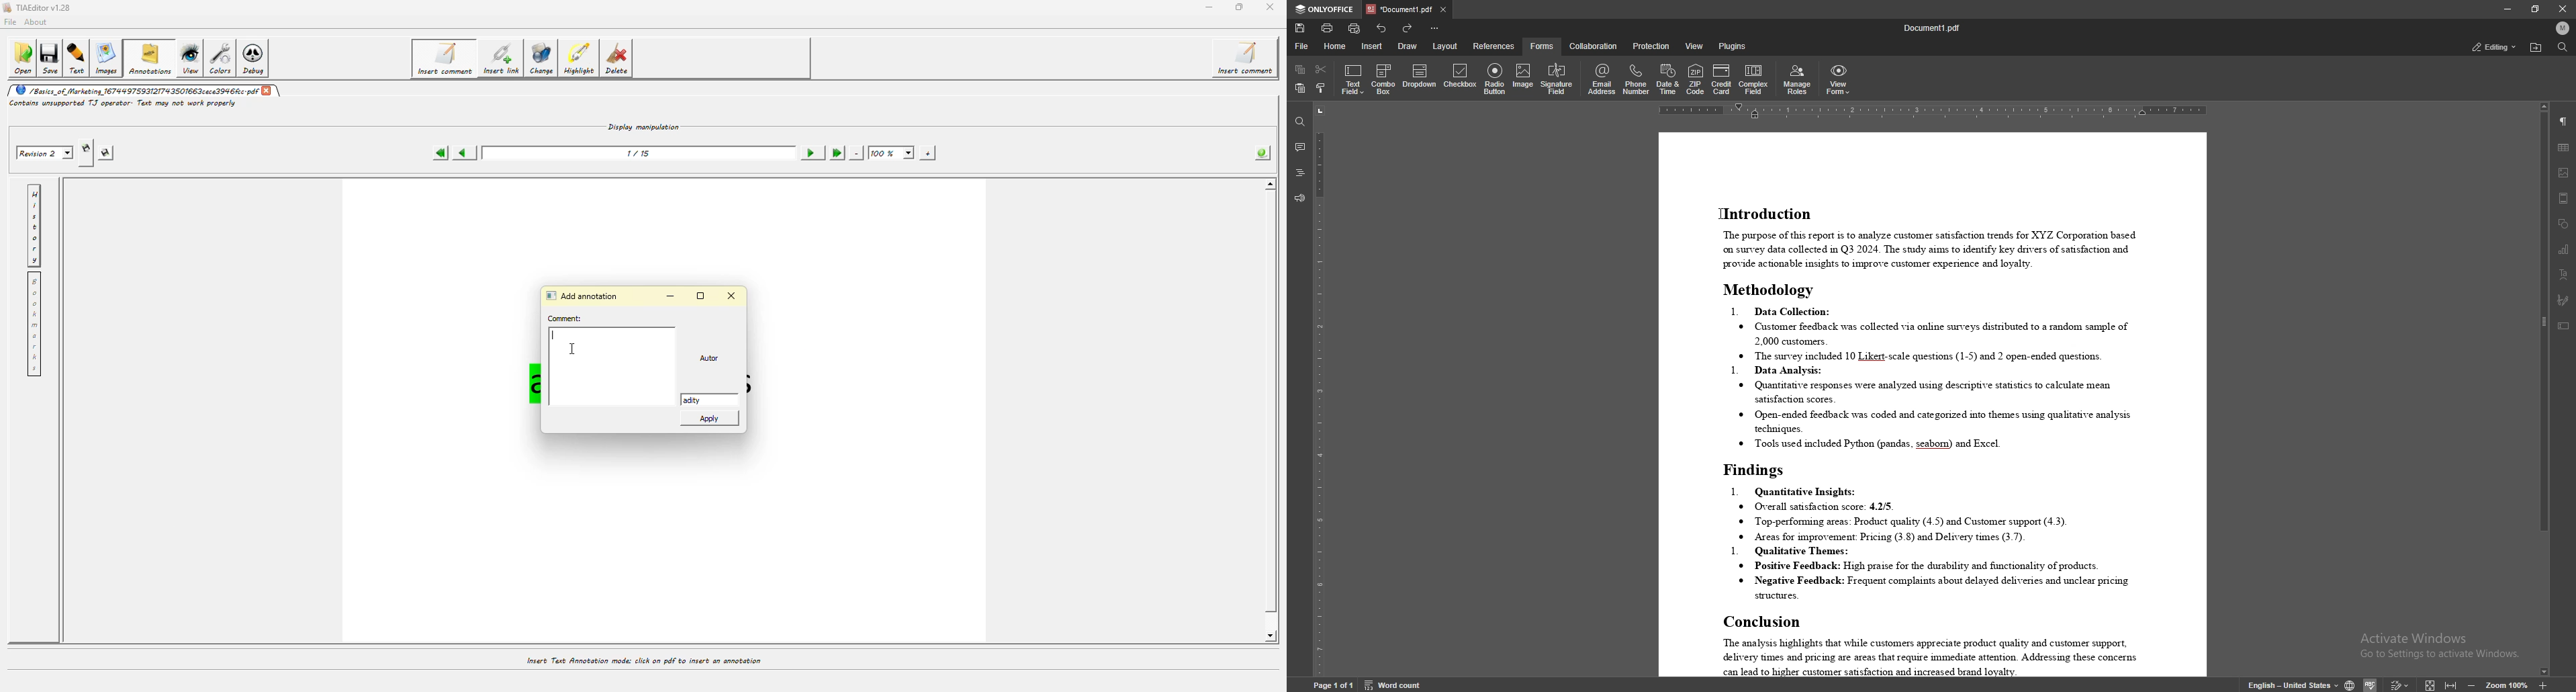 The image size is (2576, 700). I want to click on paste, so click(1300, 88).